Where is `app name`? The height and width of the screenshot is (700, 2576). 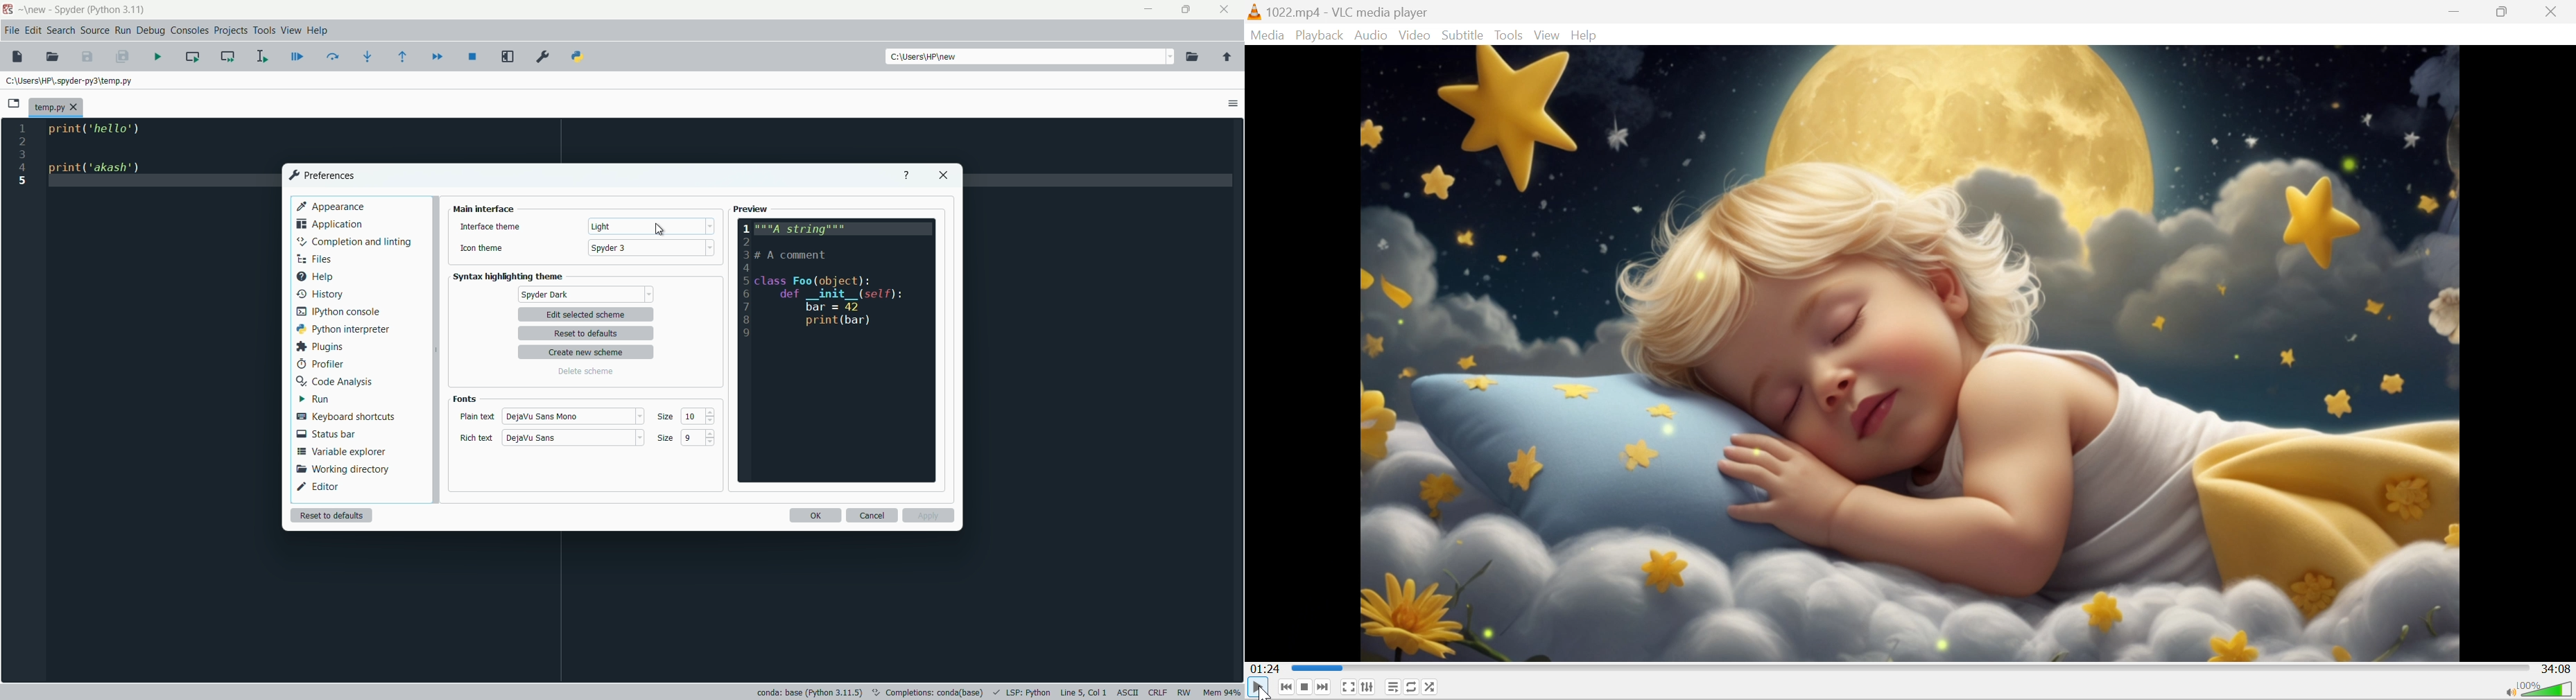
app name is located at coordinates (67, 9).